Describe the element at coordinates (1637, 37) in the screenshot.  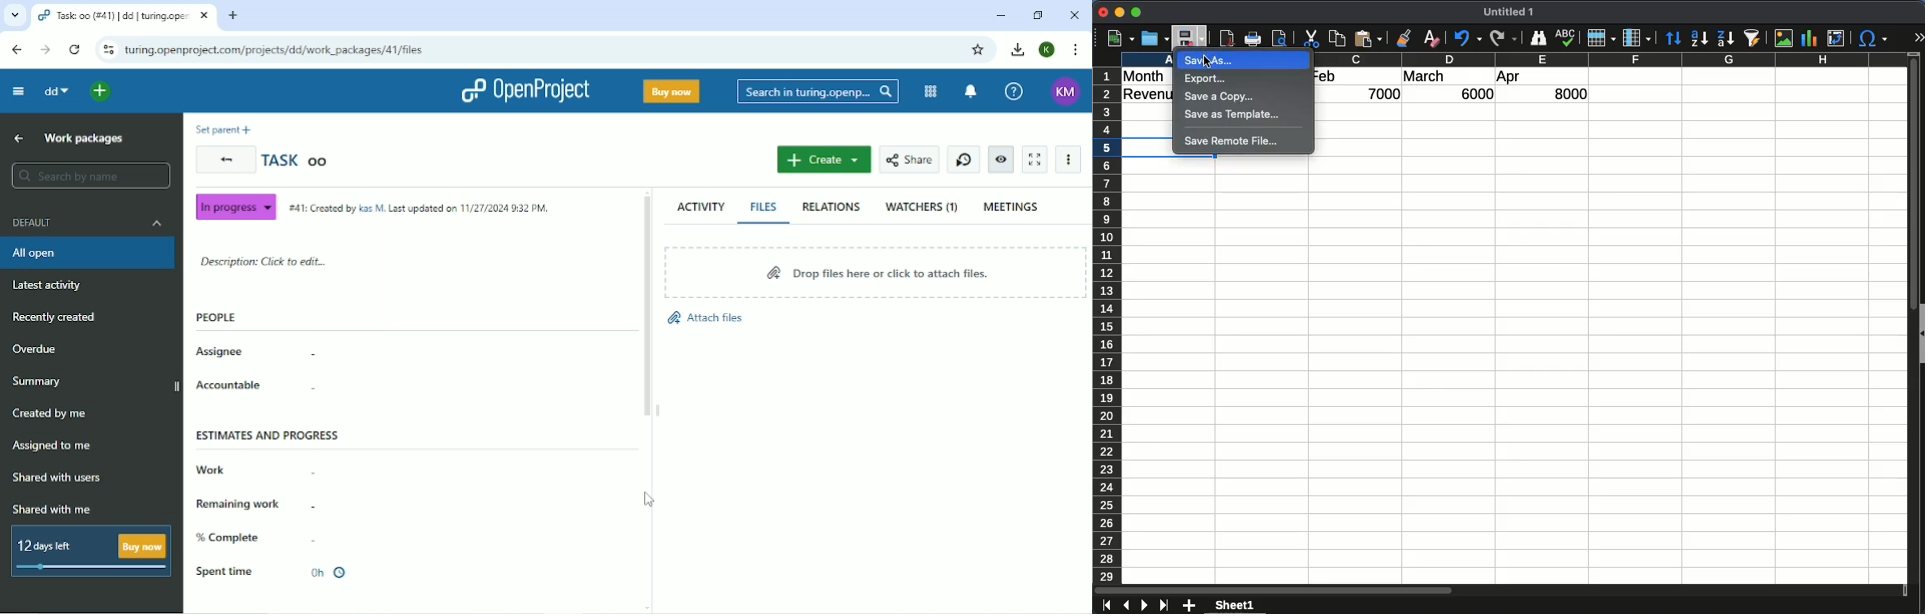
I see `column` at that location.